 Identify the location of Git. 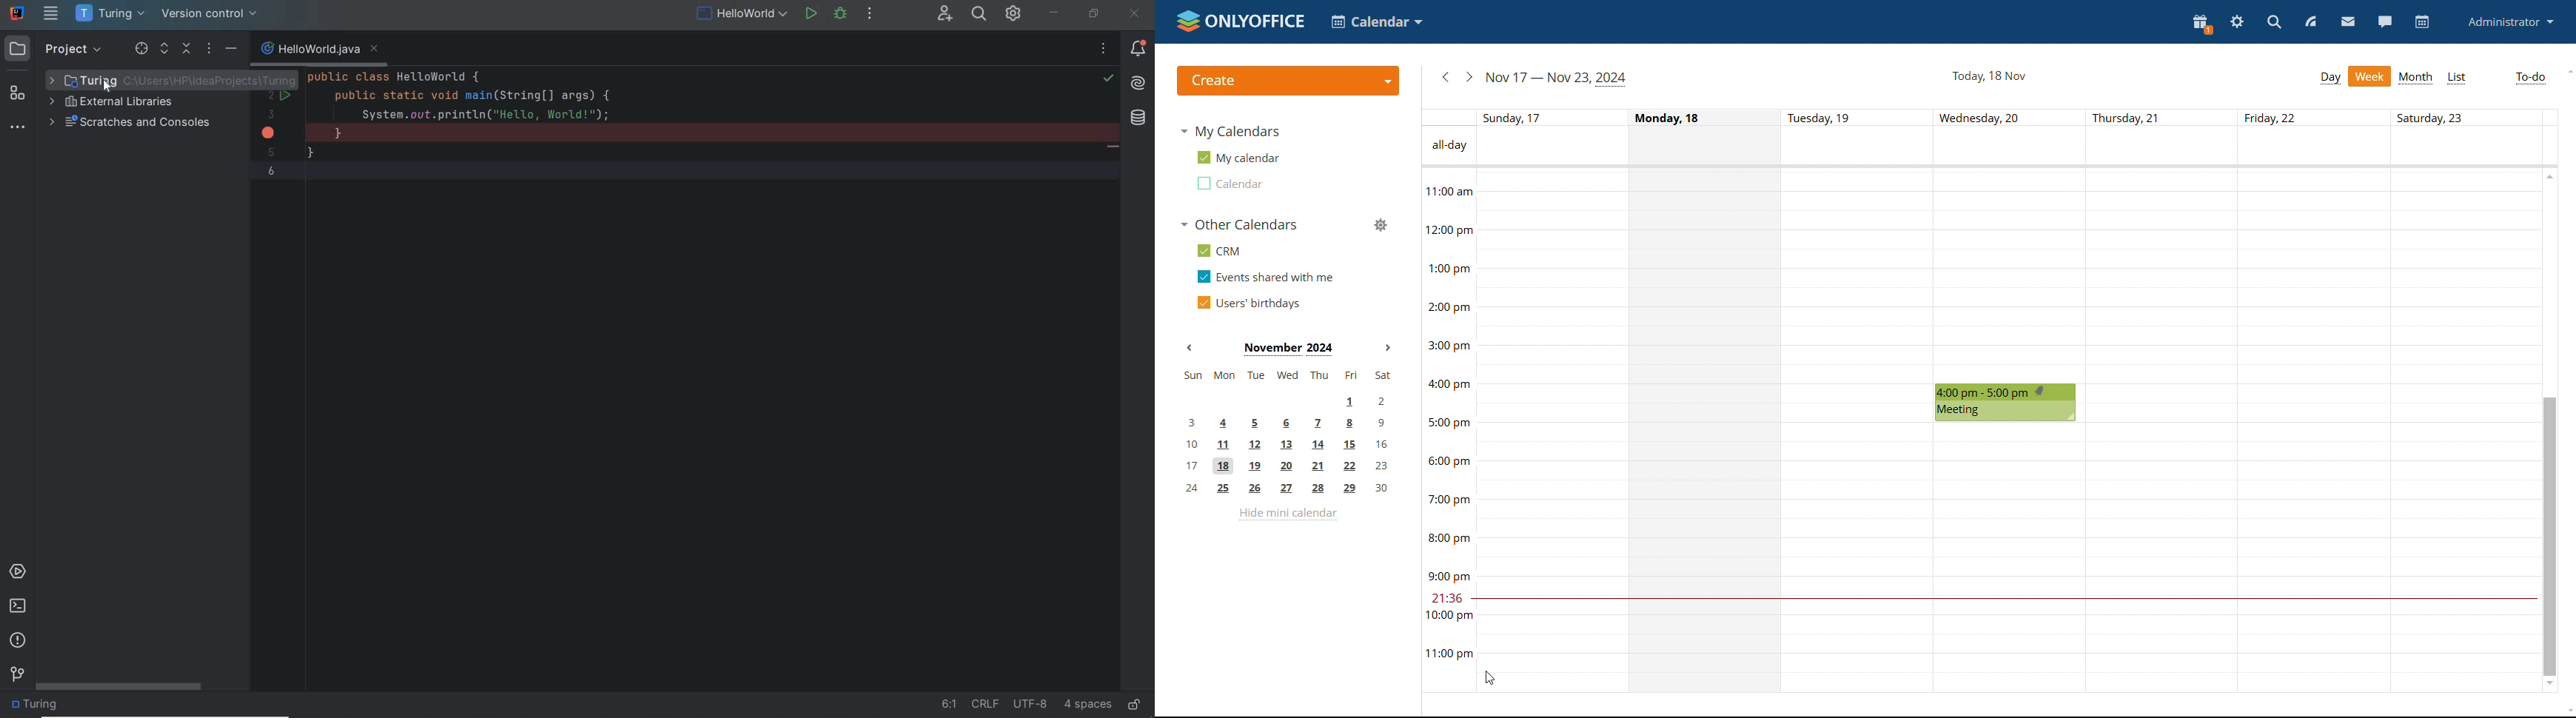
(17, 673).